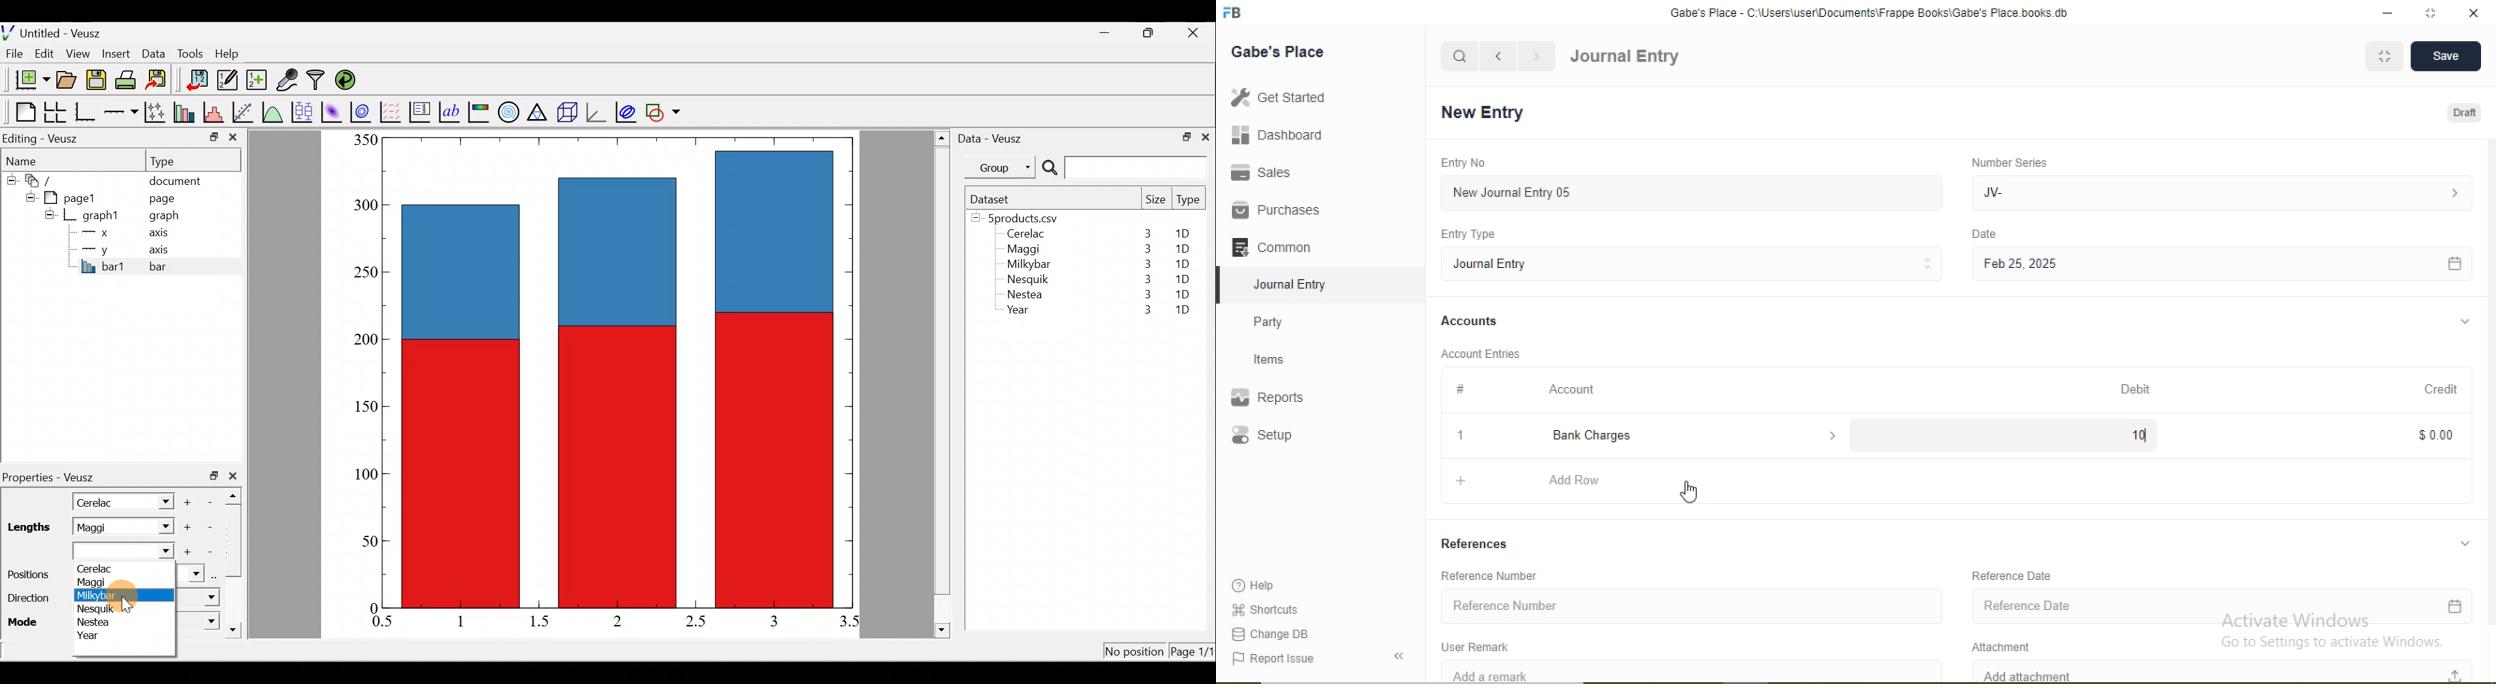 The width and height of the screenshot is (2520, 700). Describe the element at coordinates (2465, 541) in the screenshot. I see `collapse/expand` at that location.